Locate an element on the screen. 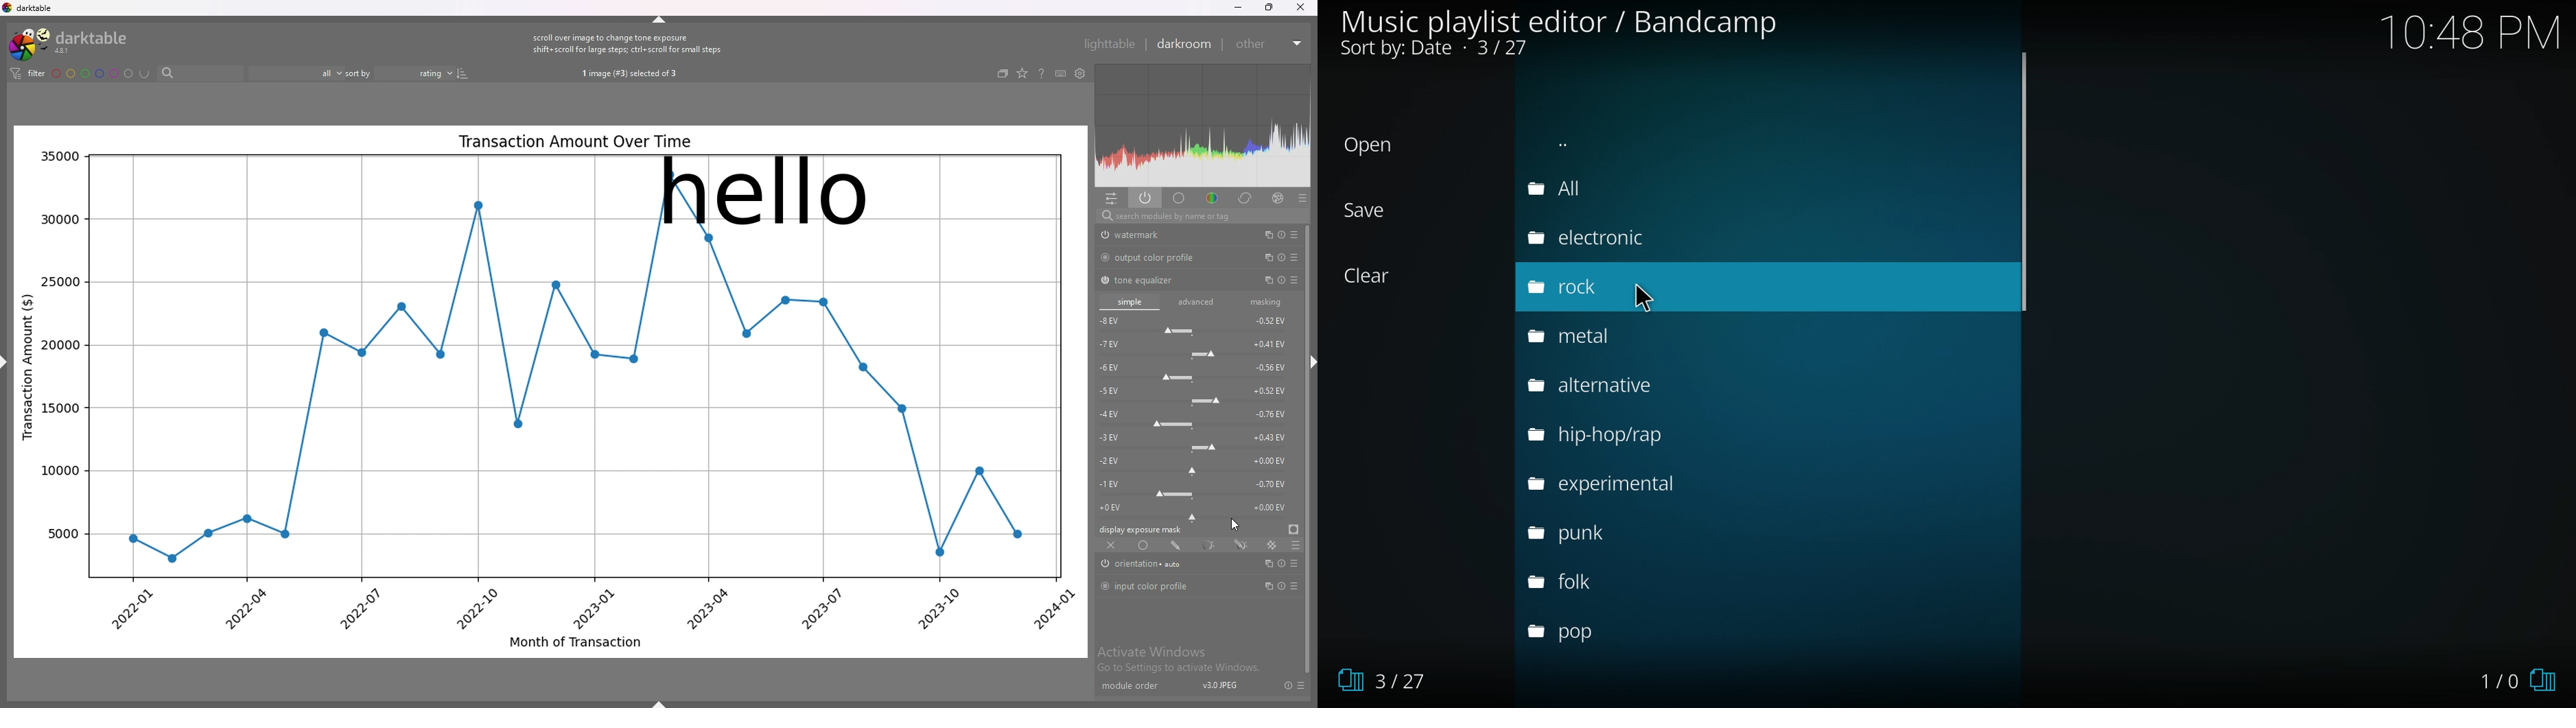 The height and width of the screenshot is (728, 2576). switch off/on is located at coordinates (1104, 565).